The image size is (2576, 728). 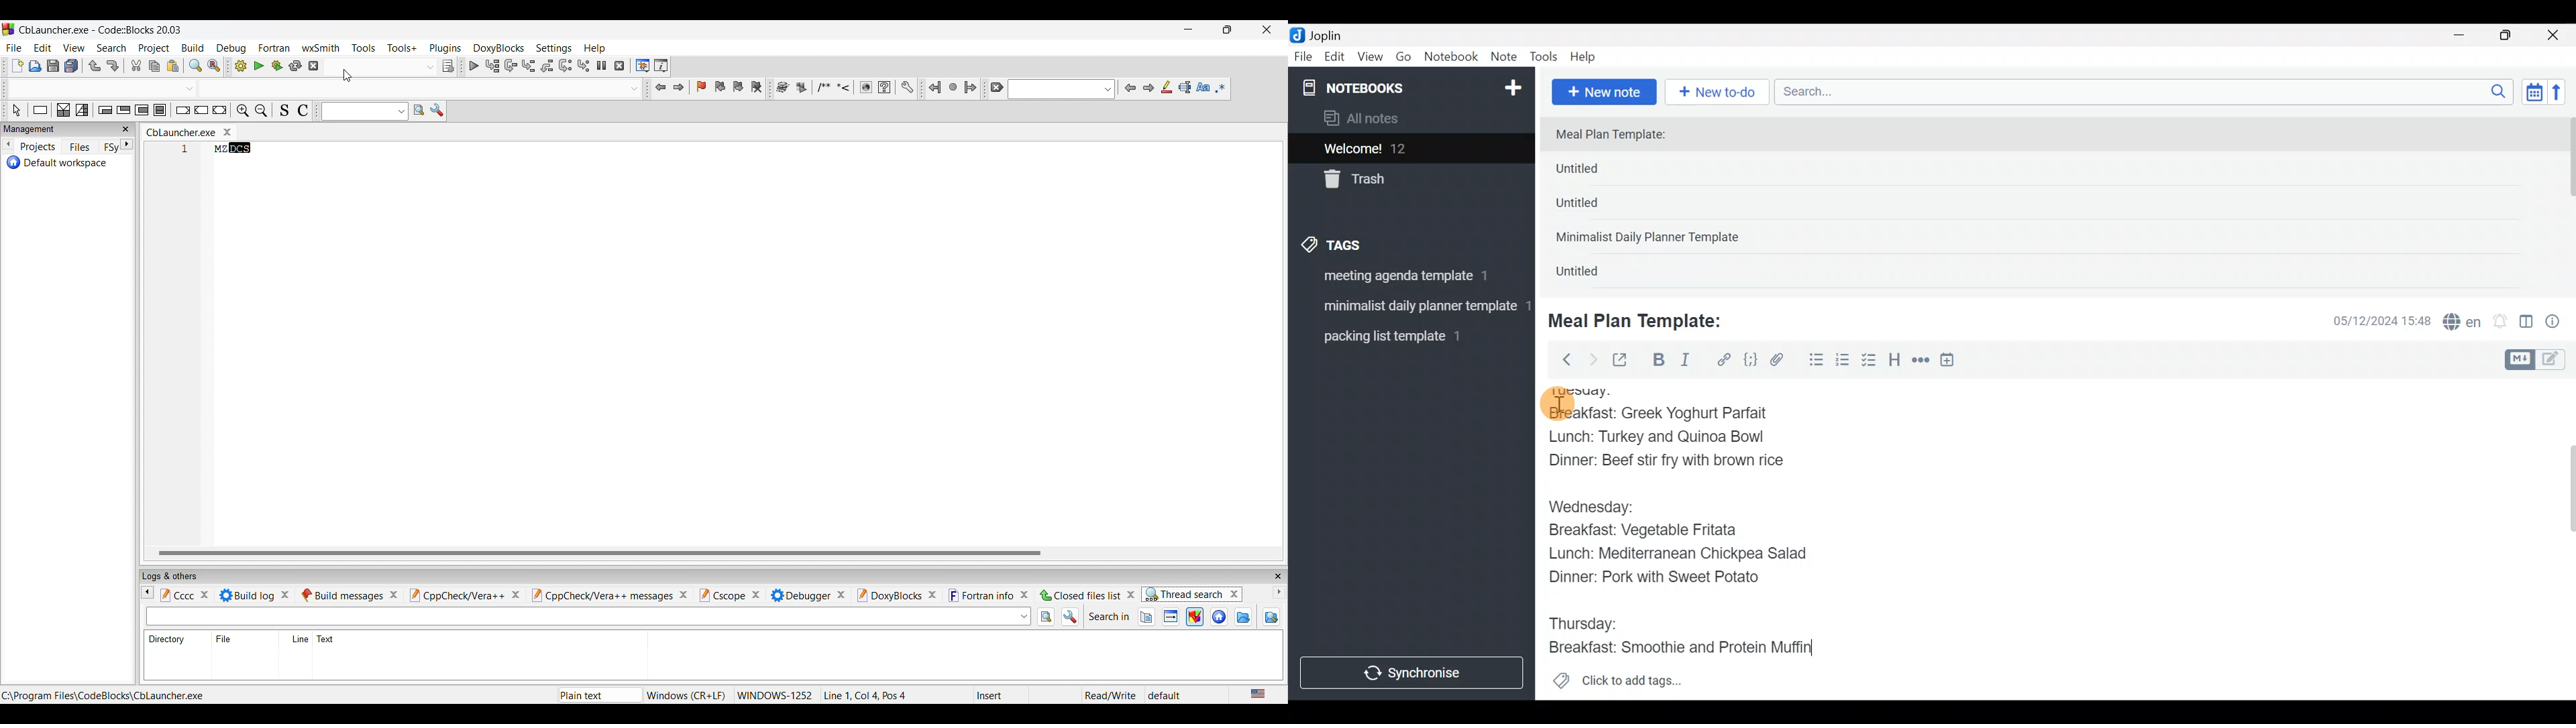 What do you see at coordinates (971, 87) in the screenshot?
I see `Jump forward` at bounding box center [971, 87].